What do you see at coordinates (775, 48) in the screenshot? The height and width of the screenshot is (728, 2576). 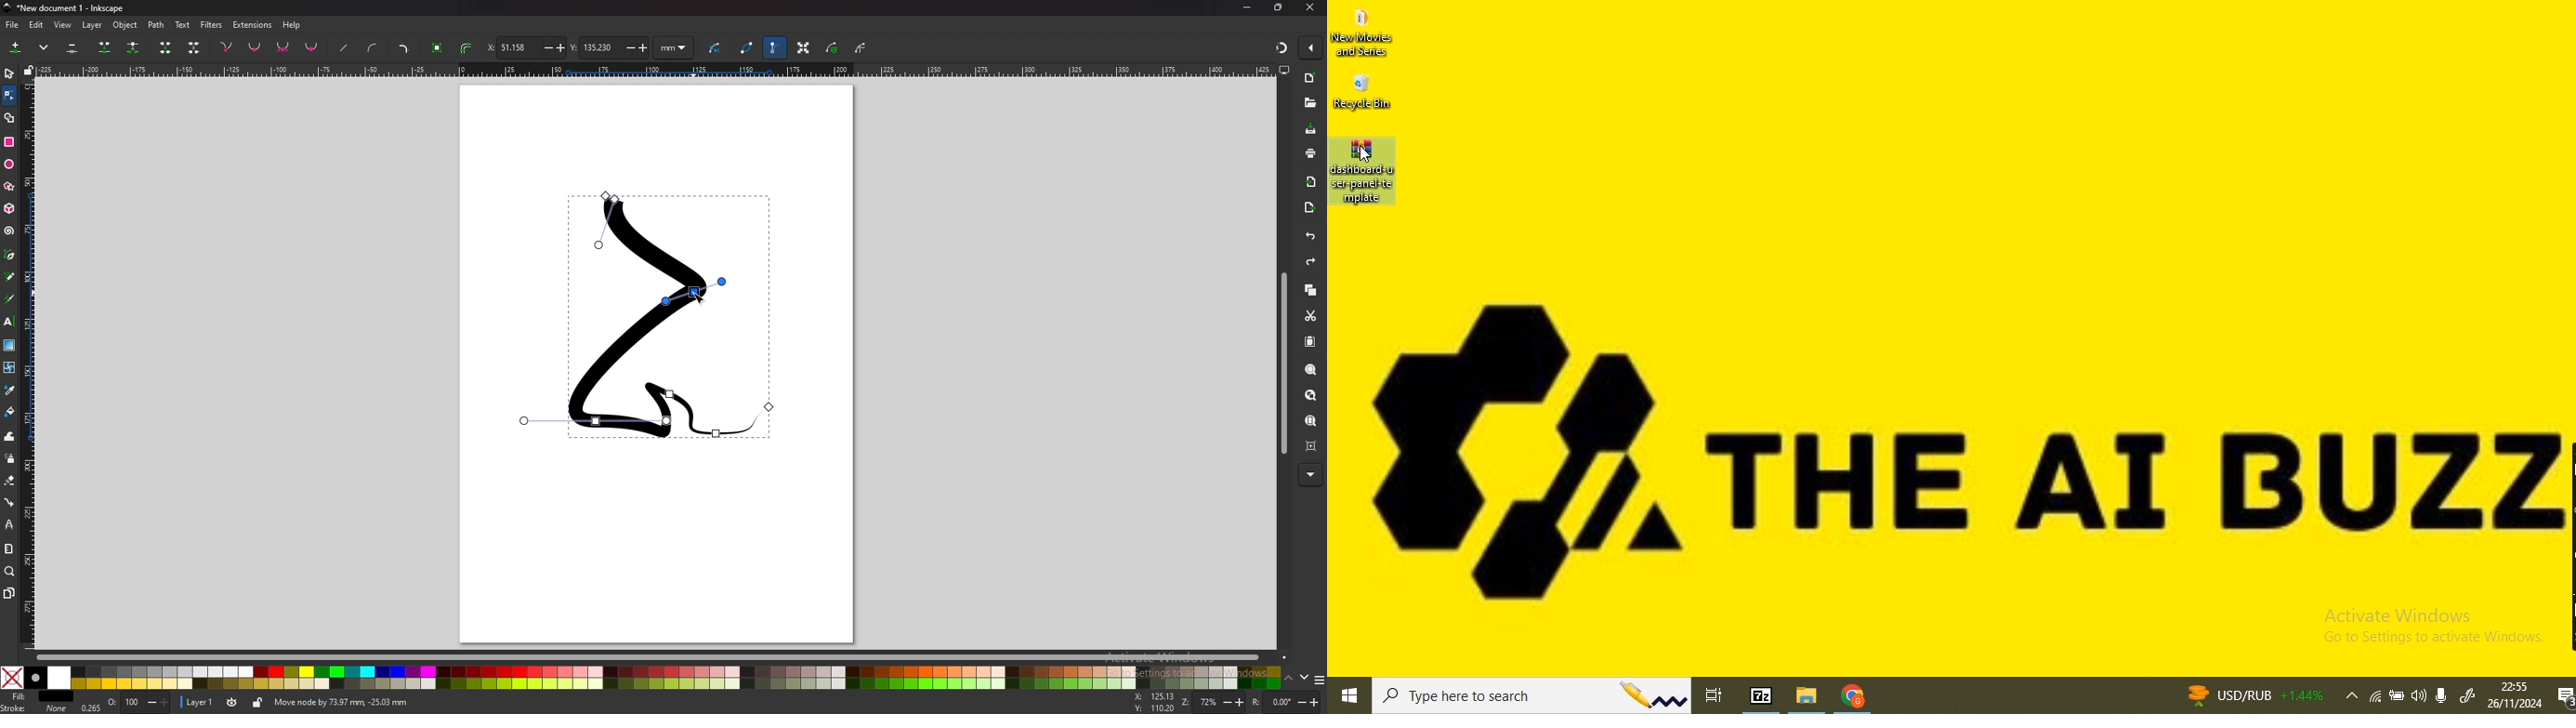 I see `show bezier handle` at bounding box center [775, 48].